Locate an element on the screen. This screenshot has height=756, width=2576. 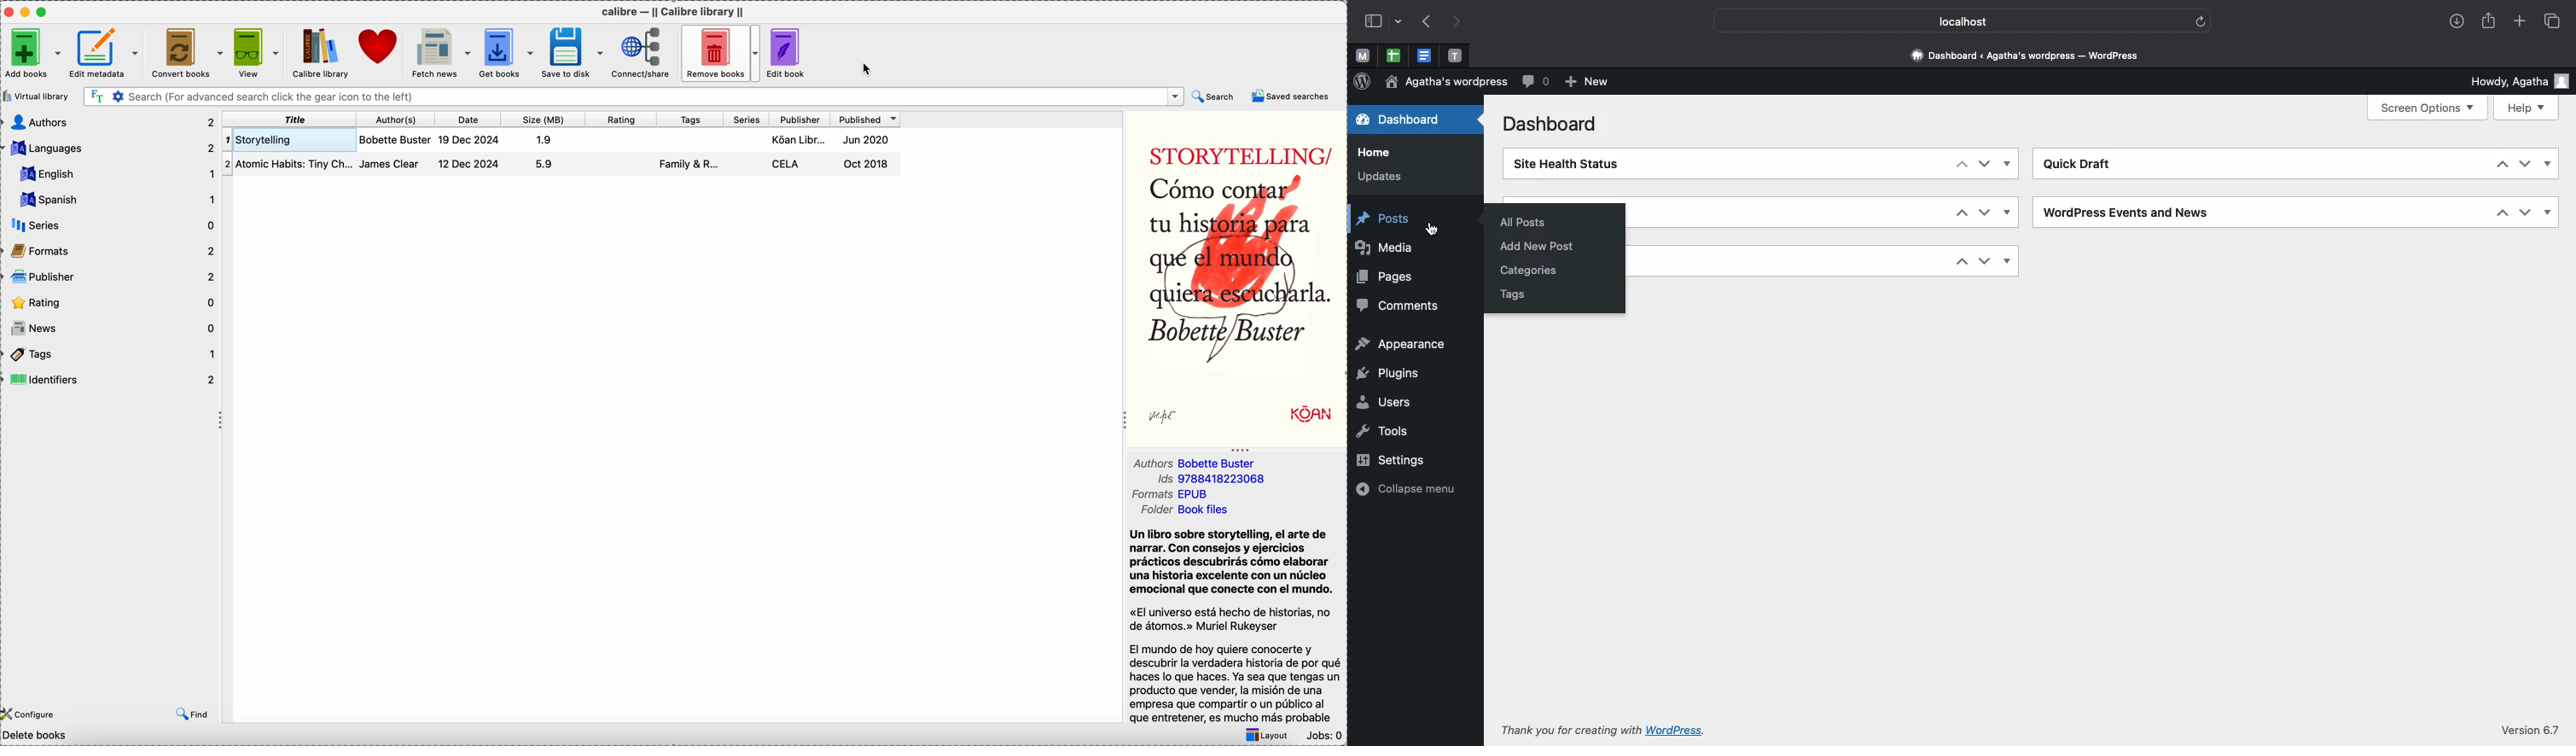
Home is located at coordinates (1379, 151).